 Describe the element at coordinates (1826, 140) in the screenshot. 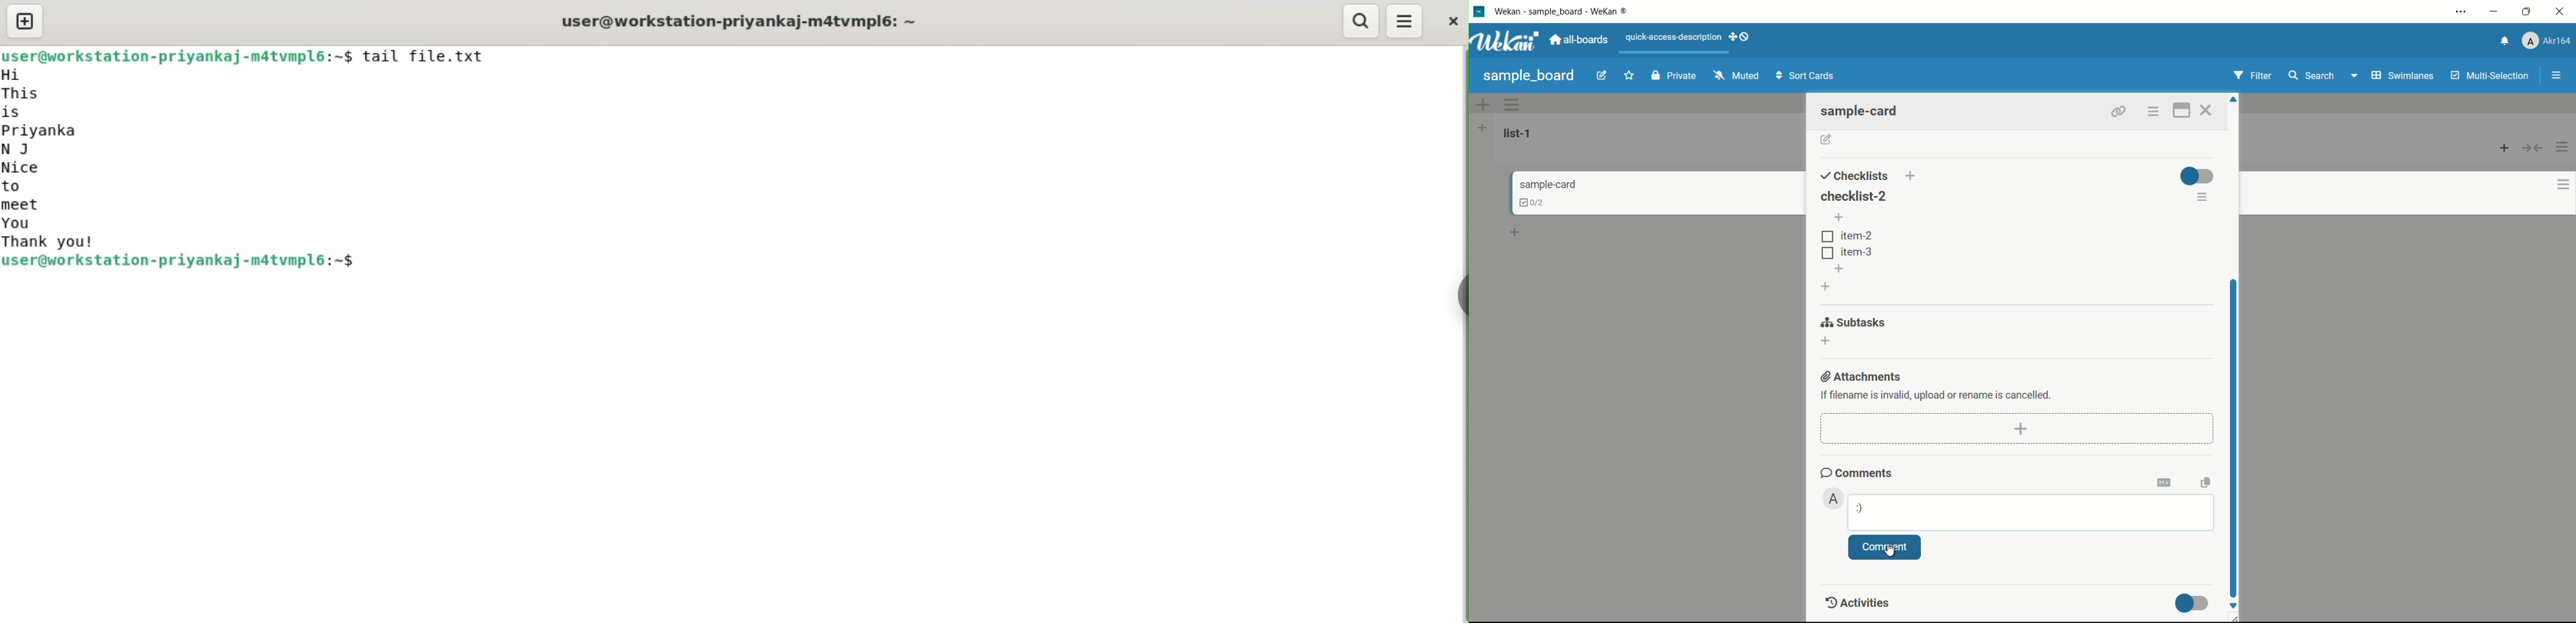

I see `add description` at that location.